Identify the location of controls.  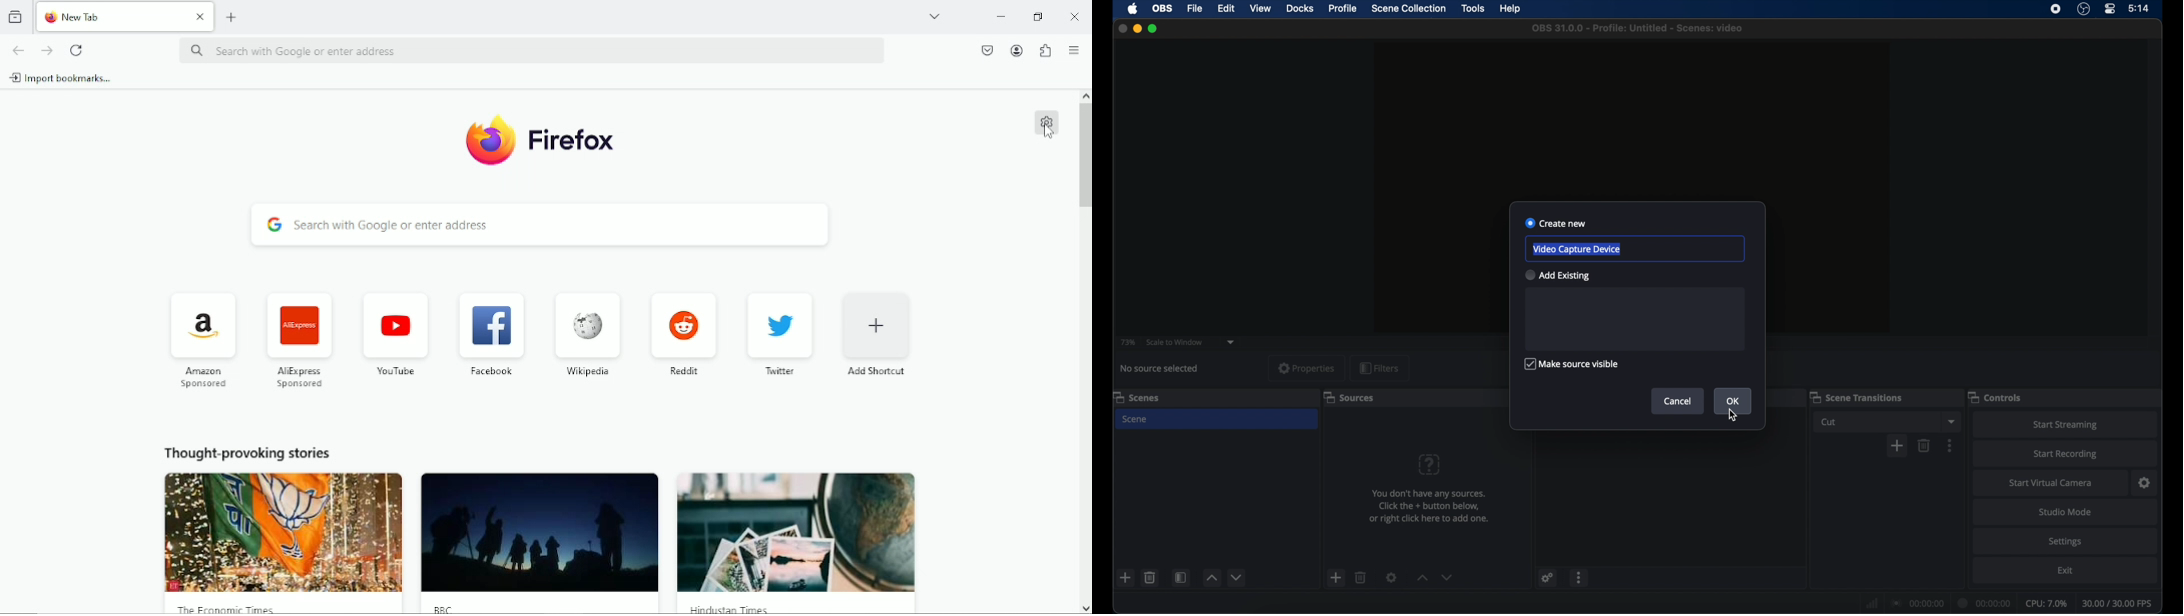
(1995, 397).